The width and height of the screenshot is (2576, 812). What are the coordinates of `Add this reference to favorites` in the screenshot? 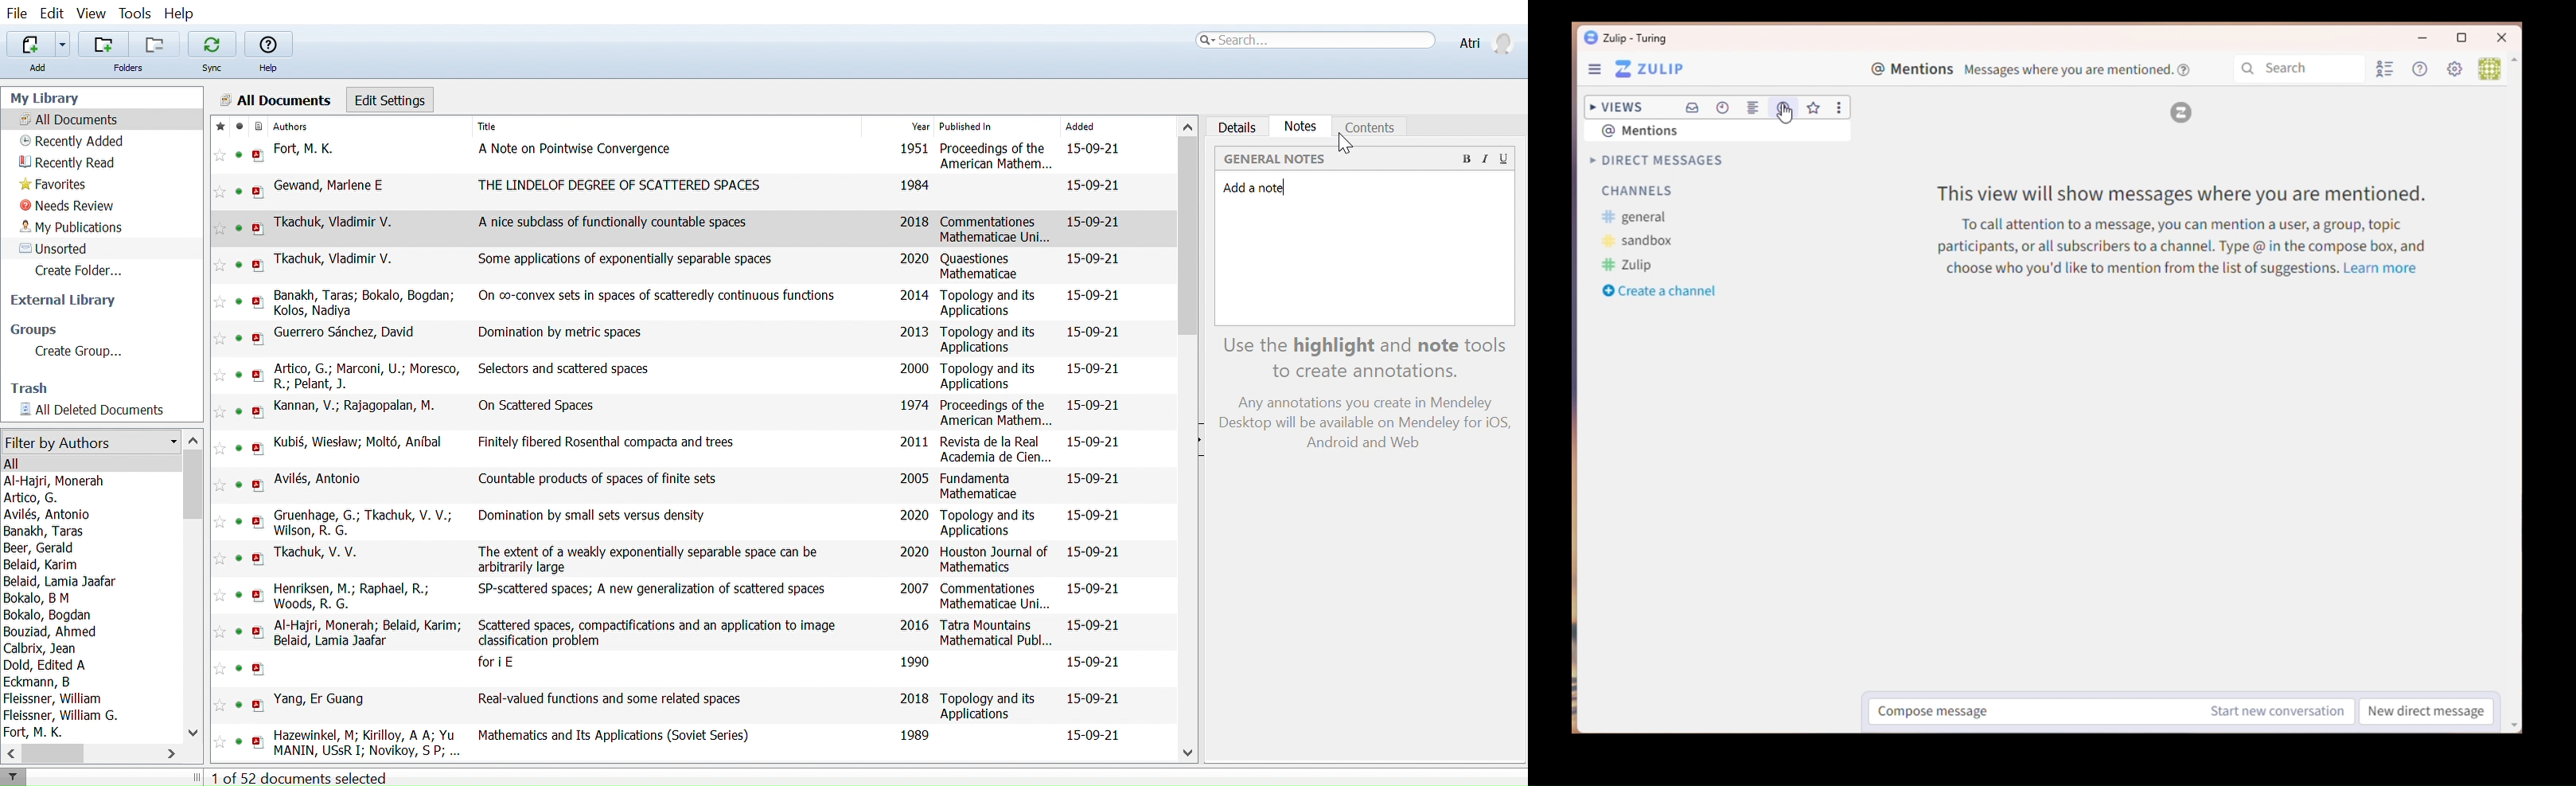 It's located at (220, 743).